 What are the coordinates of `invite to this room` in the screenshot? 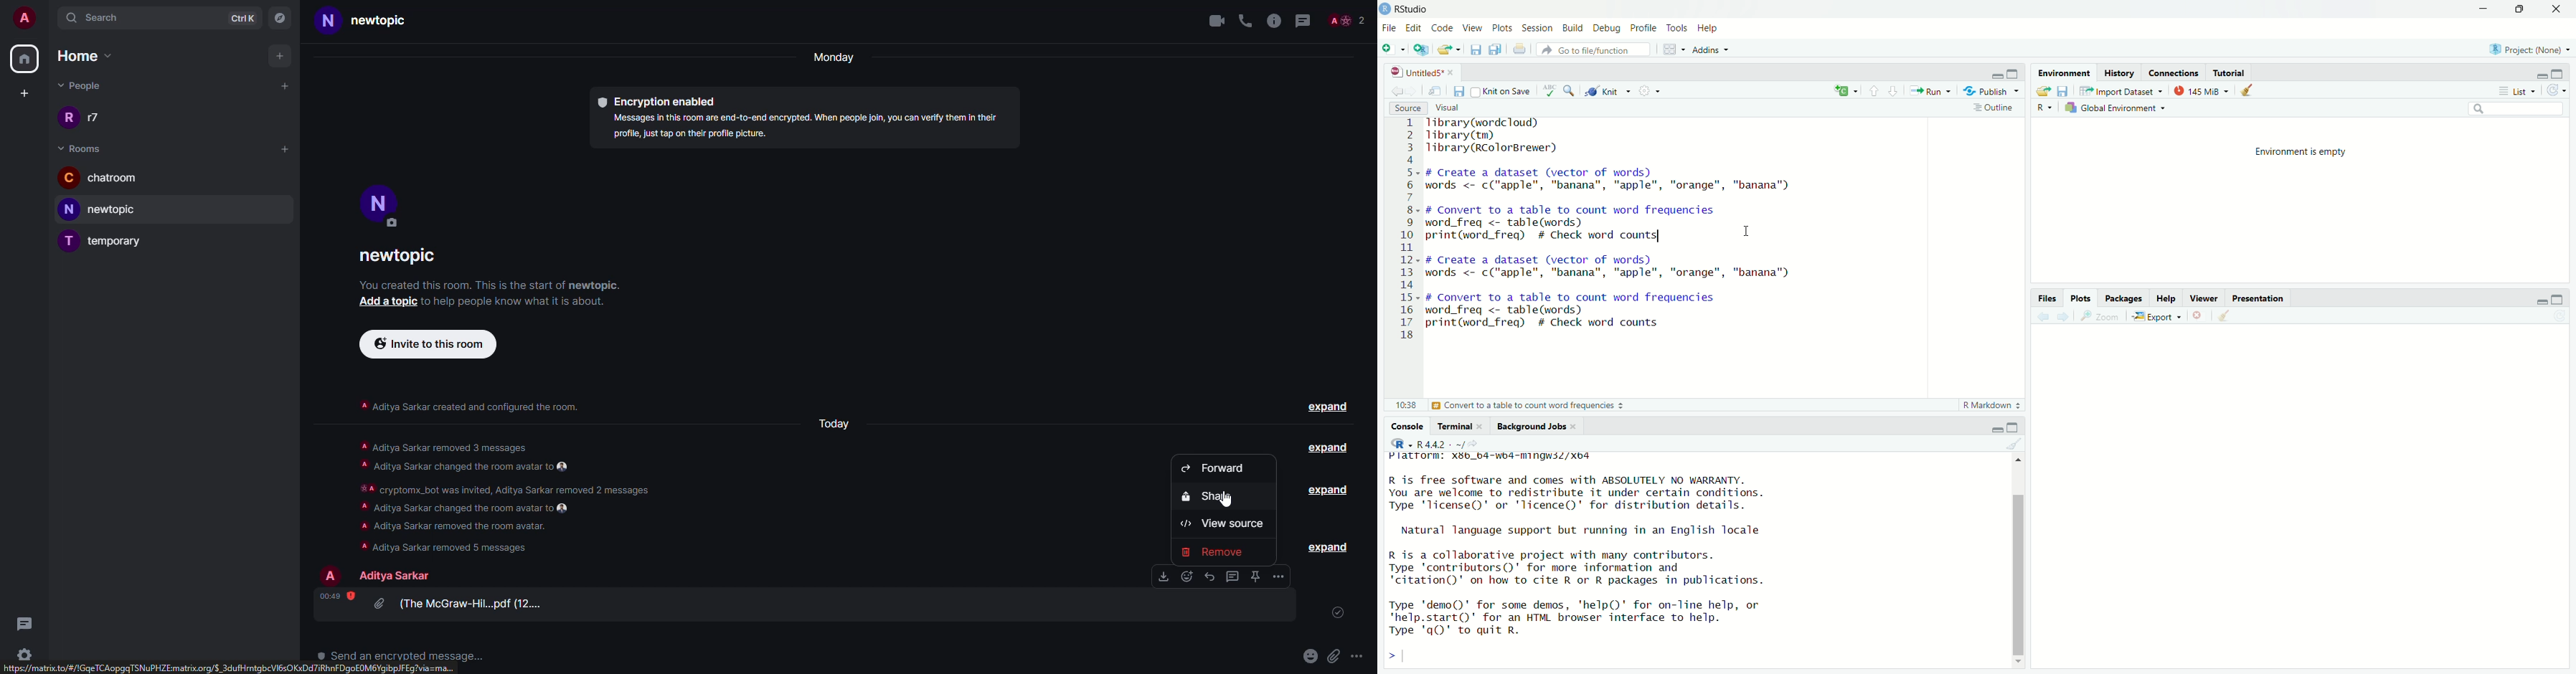 It's located at (430, 343).